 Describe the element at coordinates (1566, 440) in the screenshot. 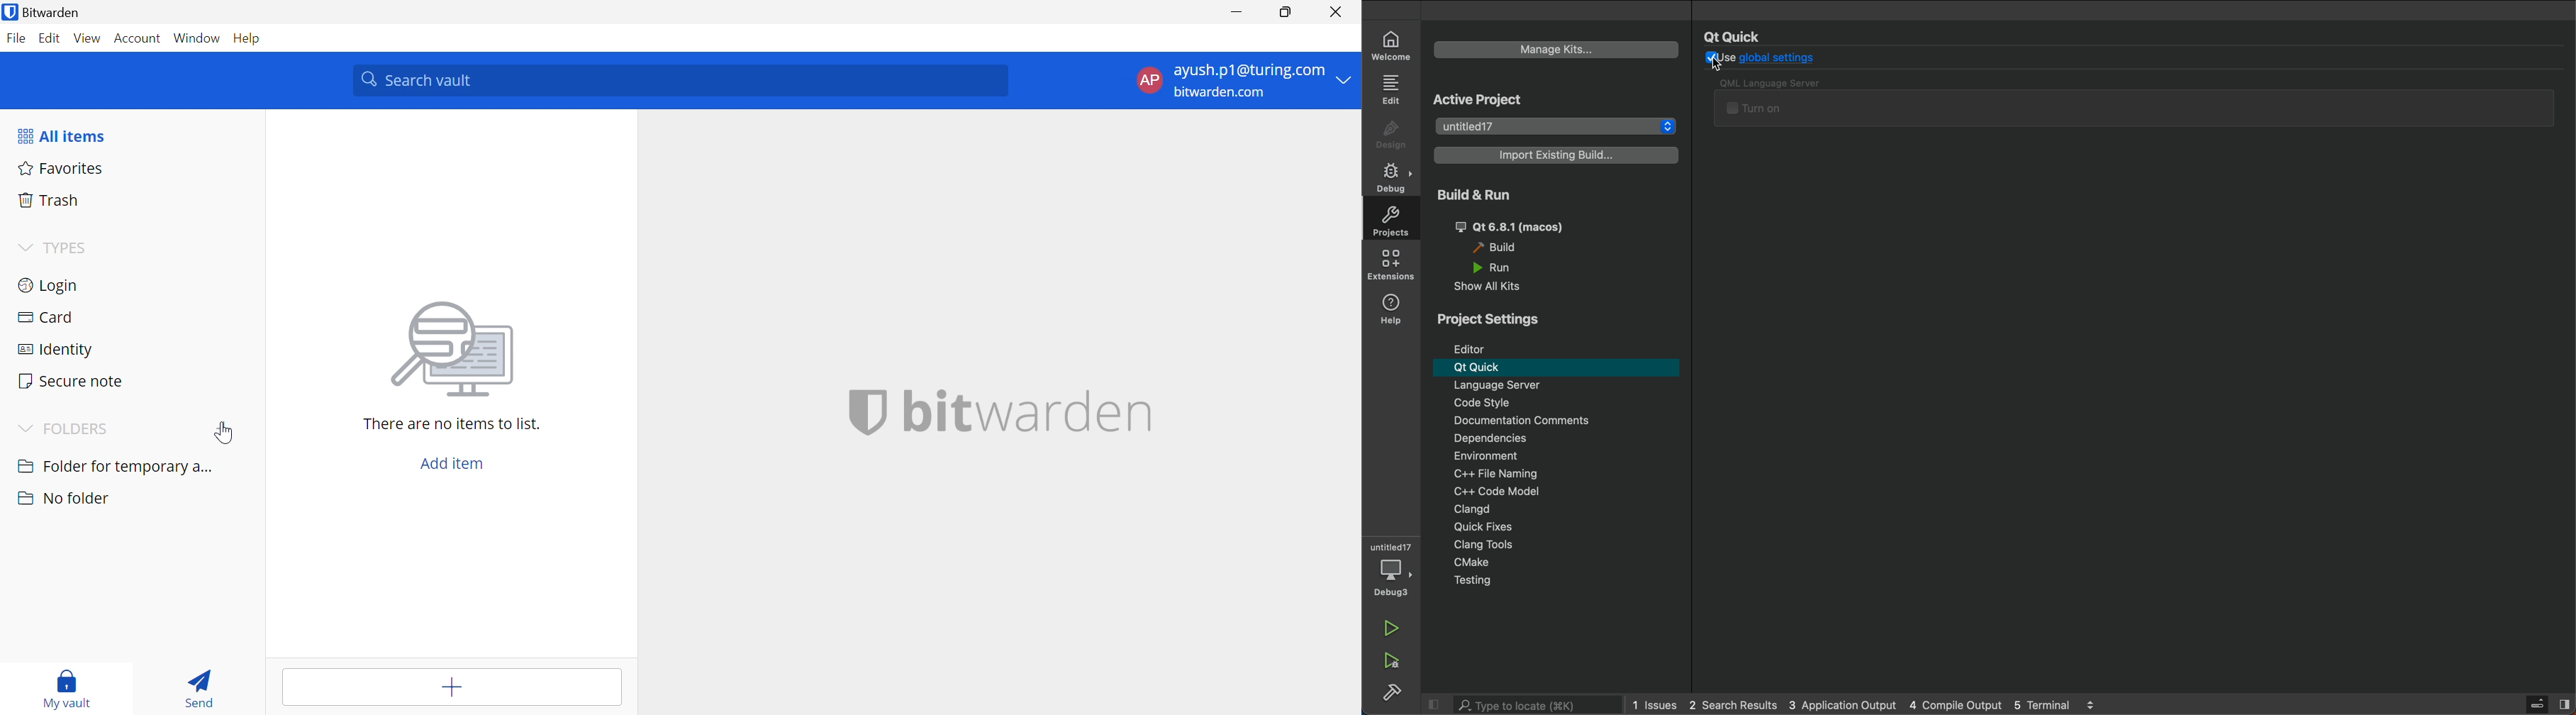

I see `Dependencies ` at that location.